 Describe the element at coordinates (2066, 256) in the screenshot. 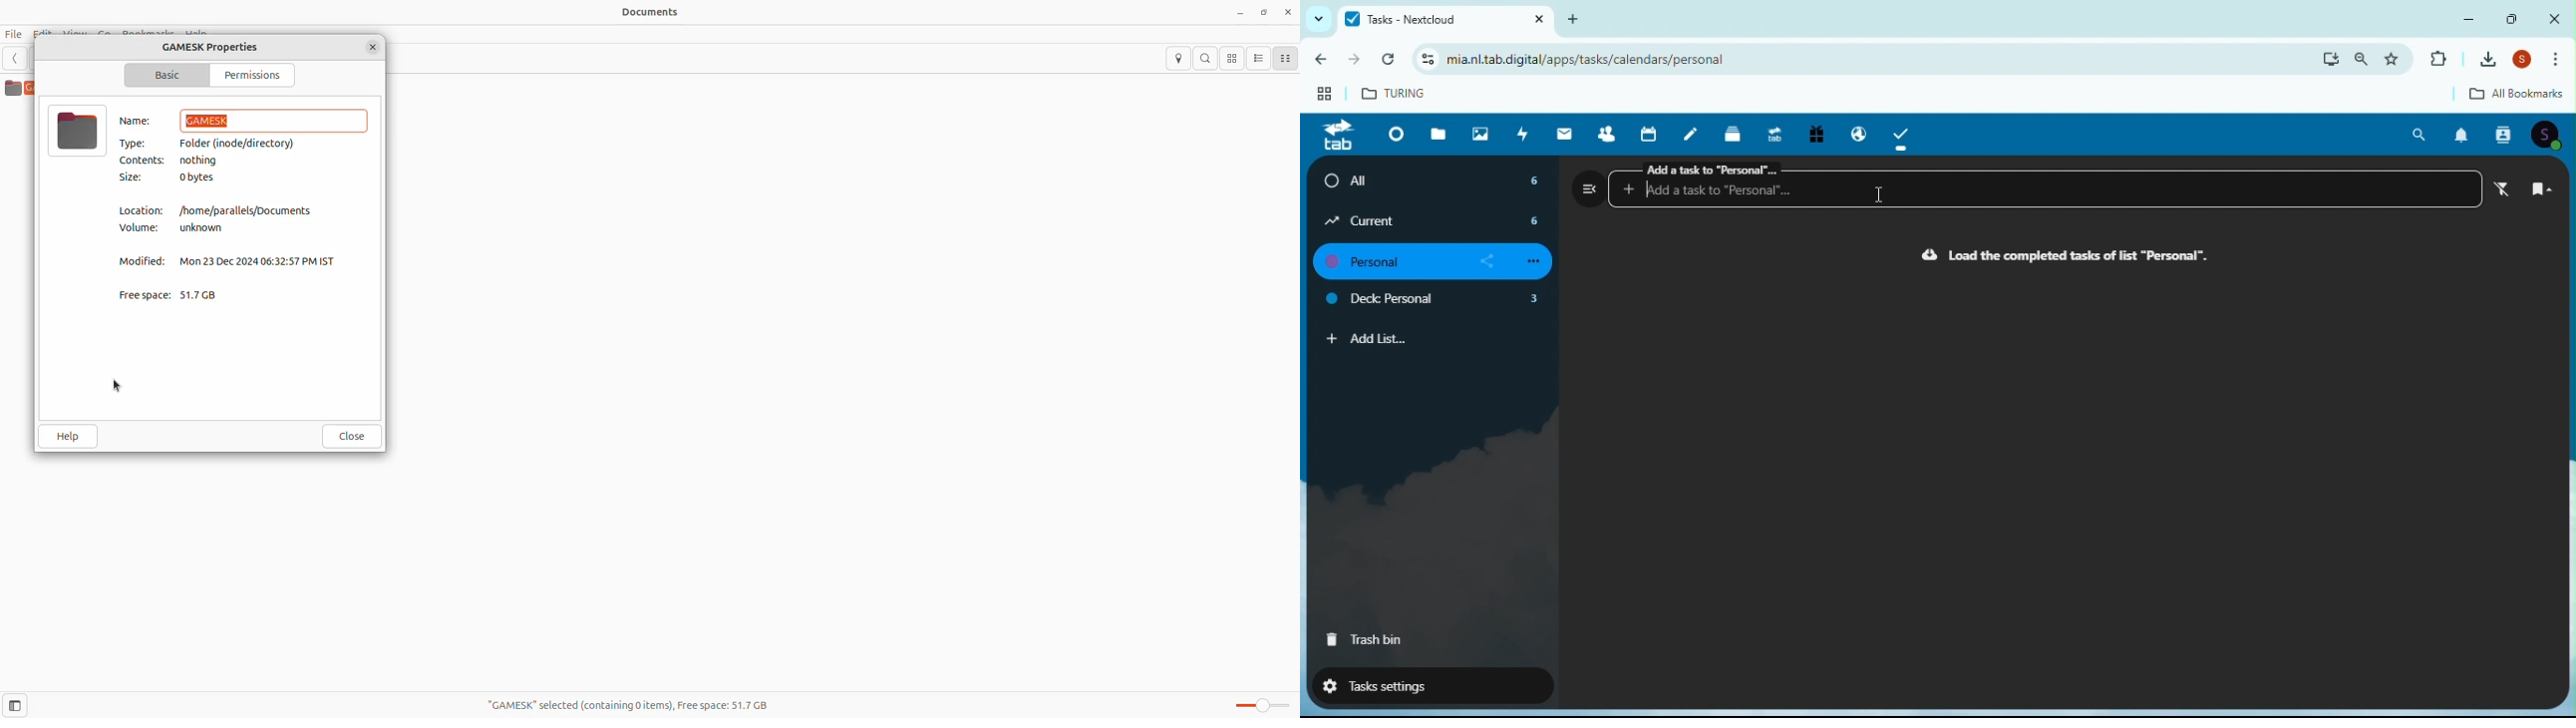

I see `Load the completed tasks of "Personal".` at that location.